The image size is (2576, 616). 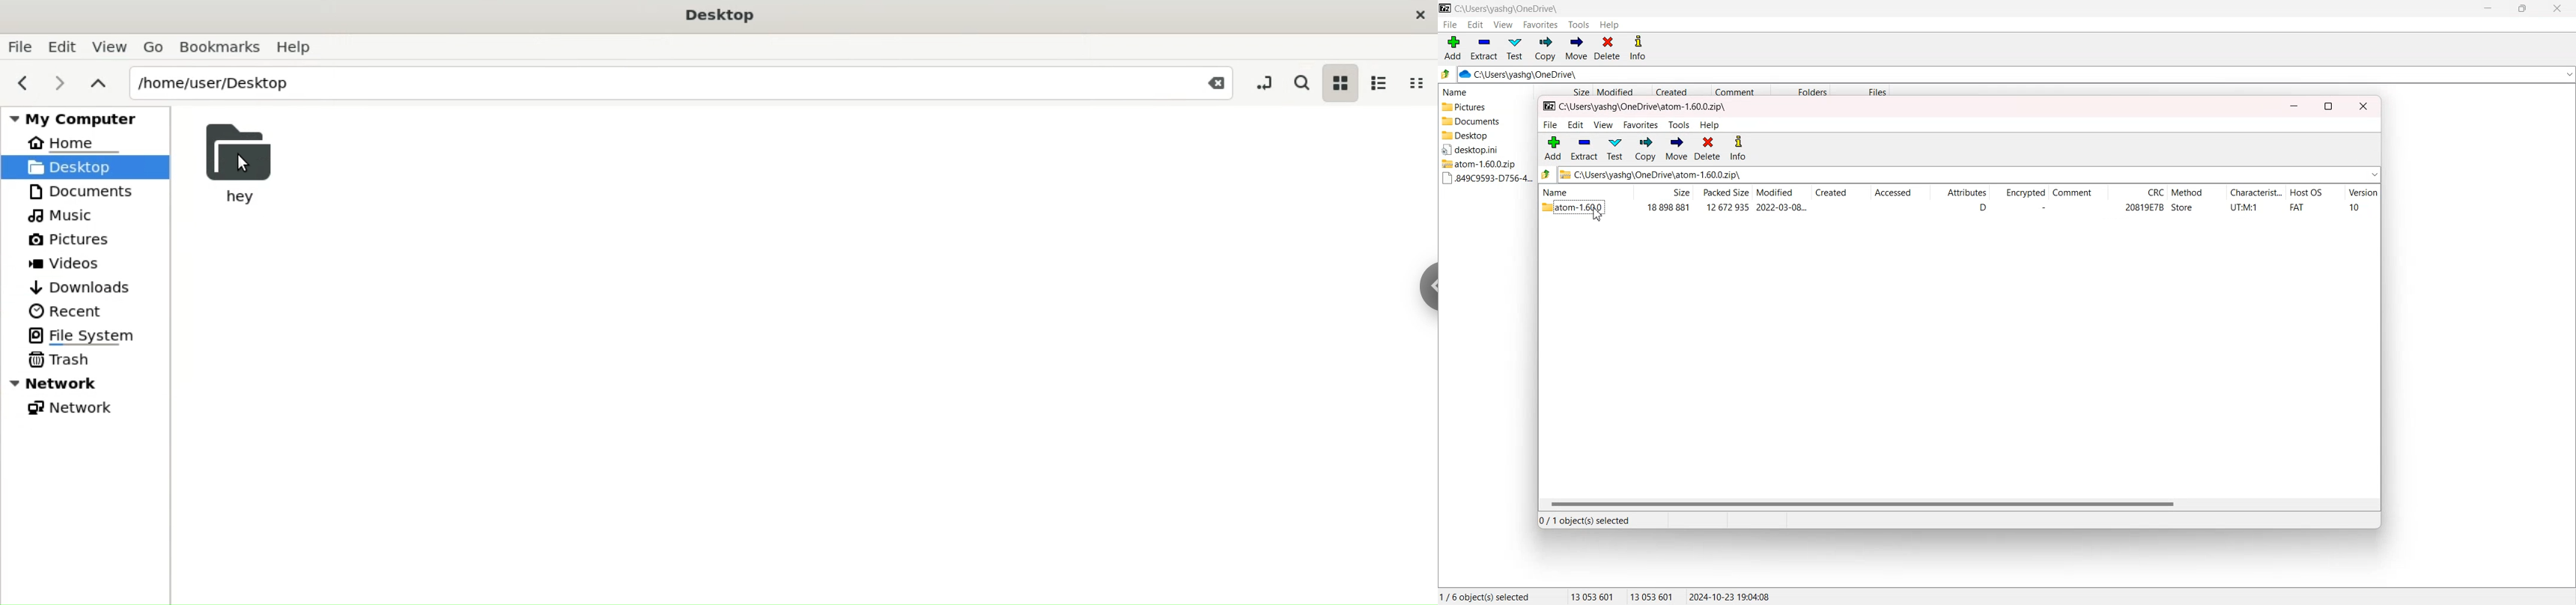 I want to click on info, so click(x=1739, y=149).